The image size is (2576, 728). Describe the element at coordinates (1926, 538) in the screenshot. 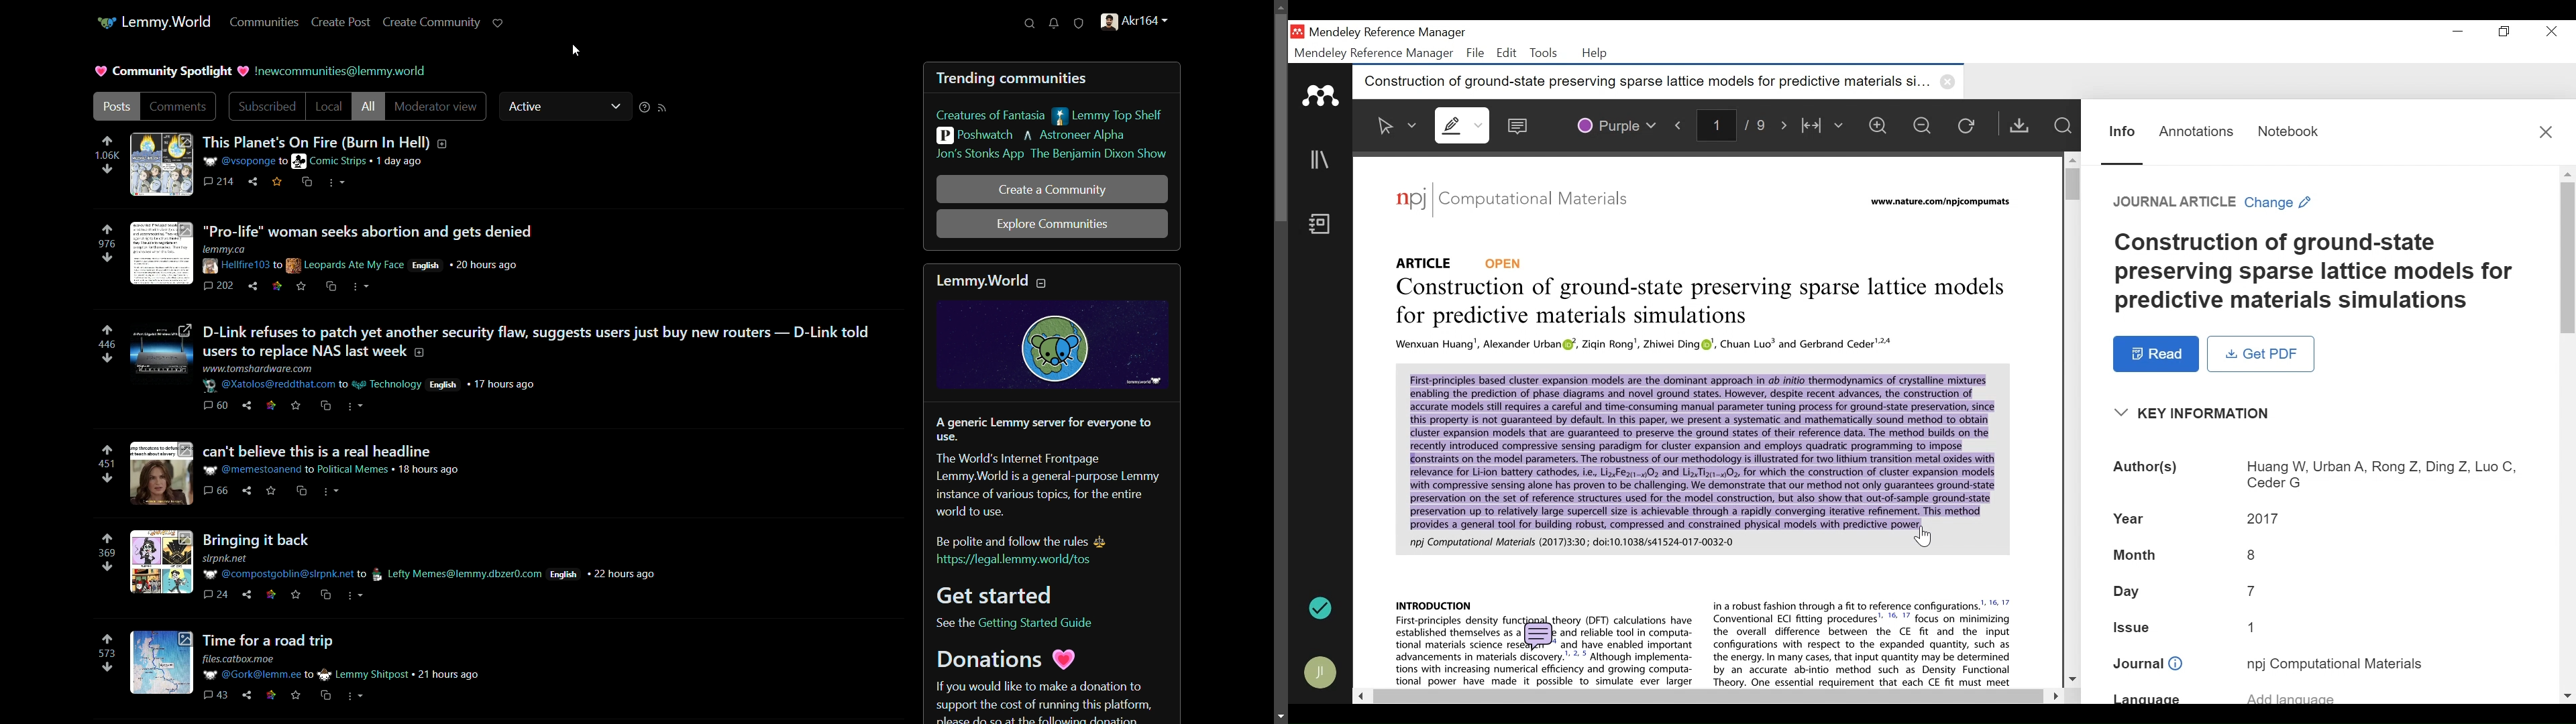

I see `Insertion cursor` at that location.